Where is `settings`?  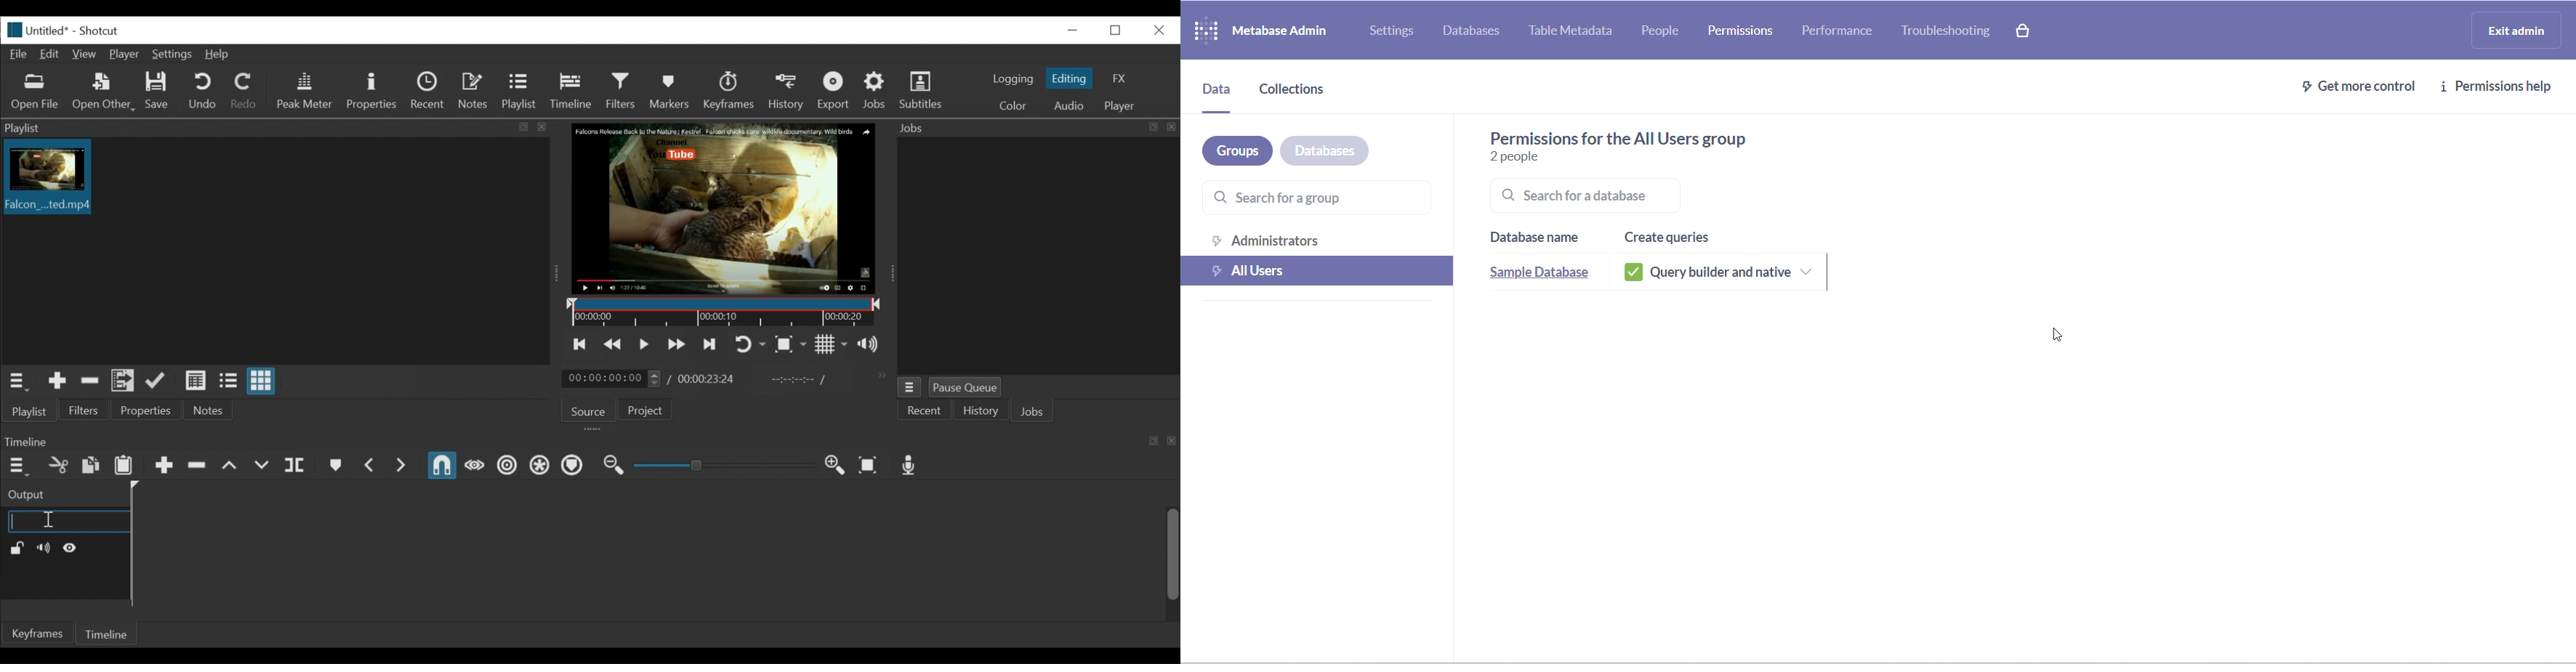 settings is located at coordinates (1393, 31).